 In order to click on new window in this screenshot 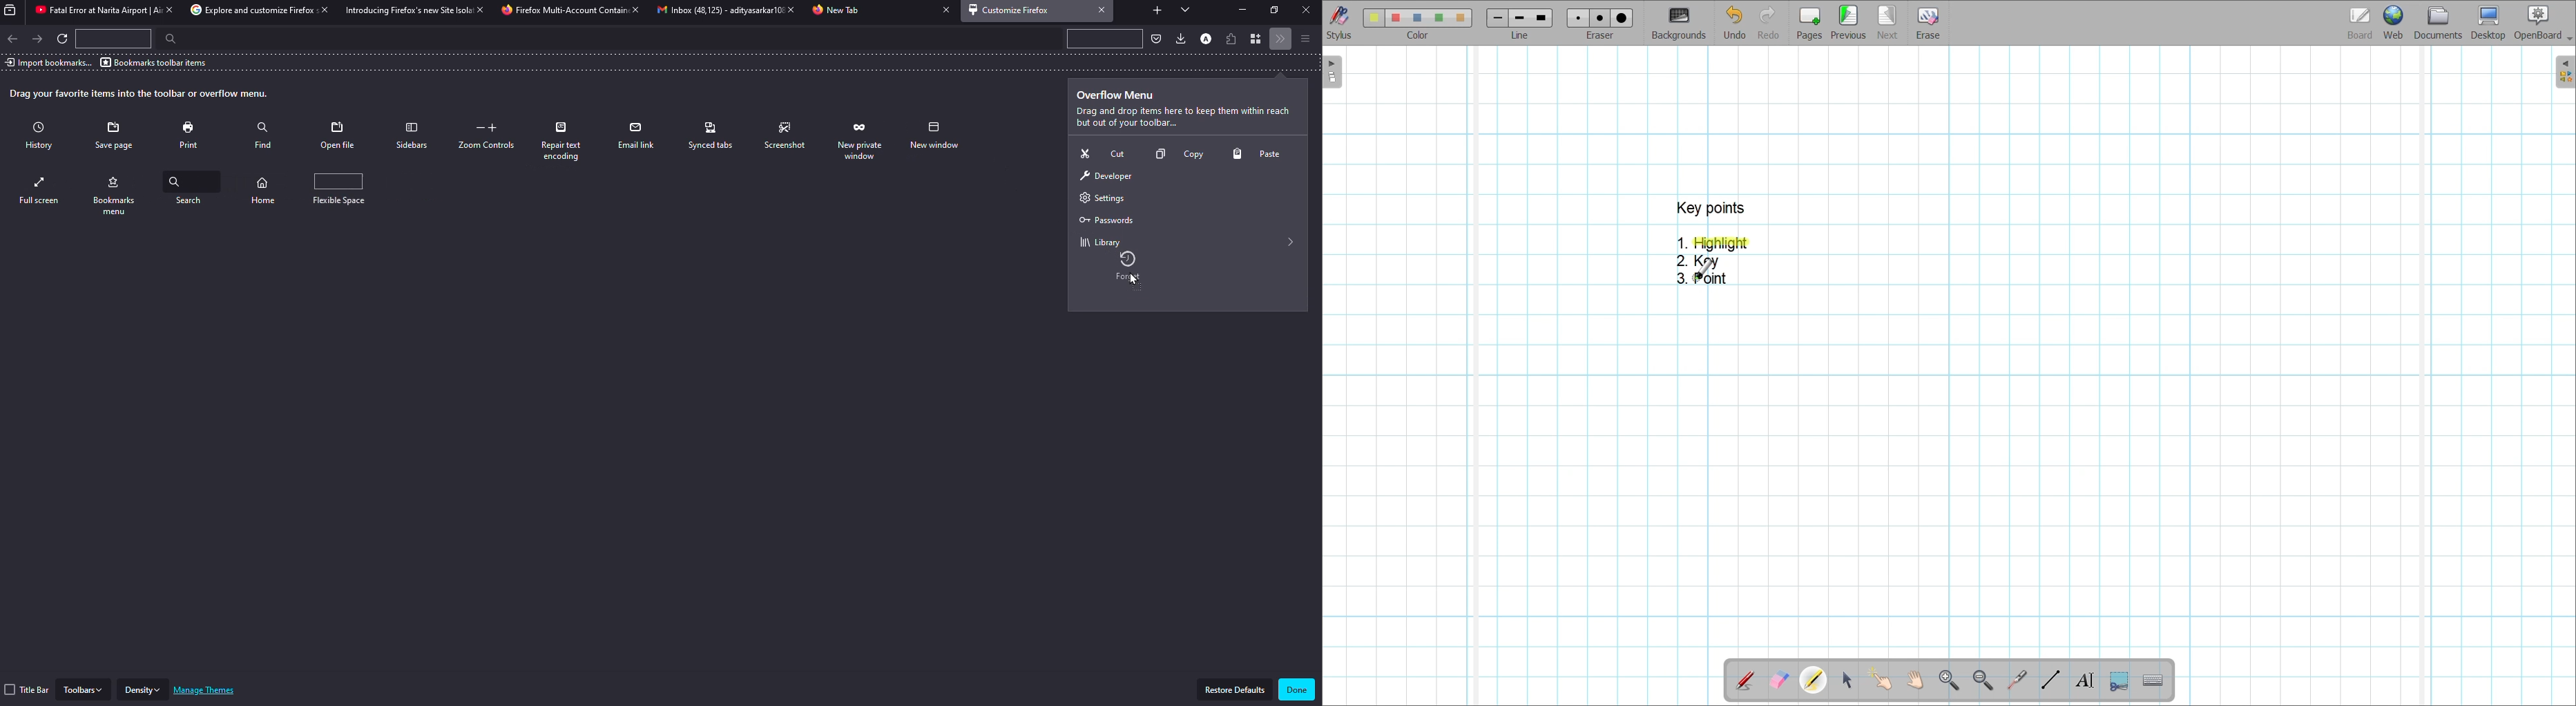, I will do `click(41, 190)`.